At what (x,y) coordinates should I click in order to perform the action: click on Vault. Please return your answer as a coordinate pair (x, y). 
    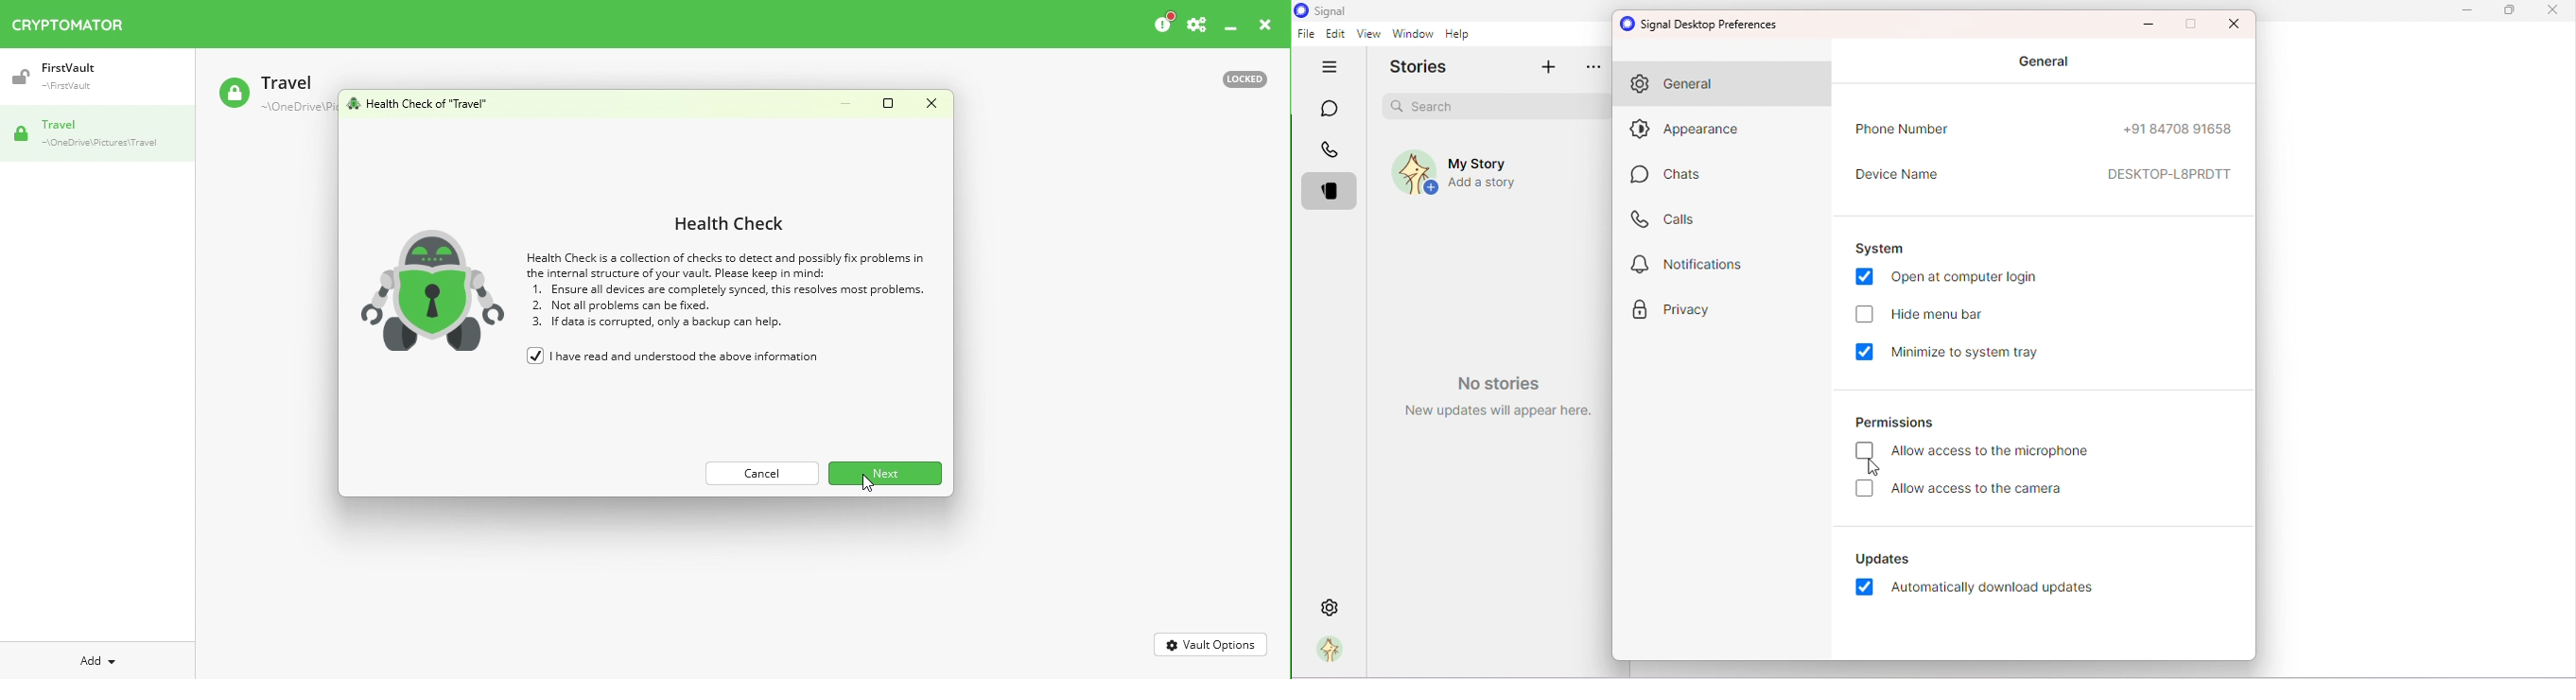
    Looking at the image, I should click on (87, 135).